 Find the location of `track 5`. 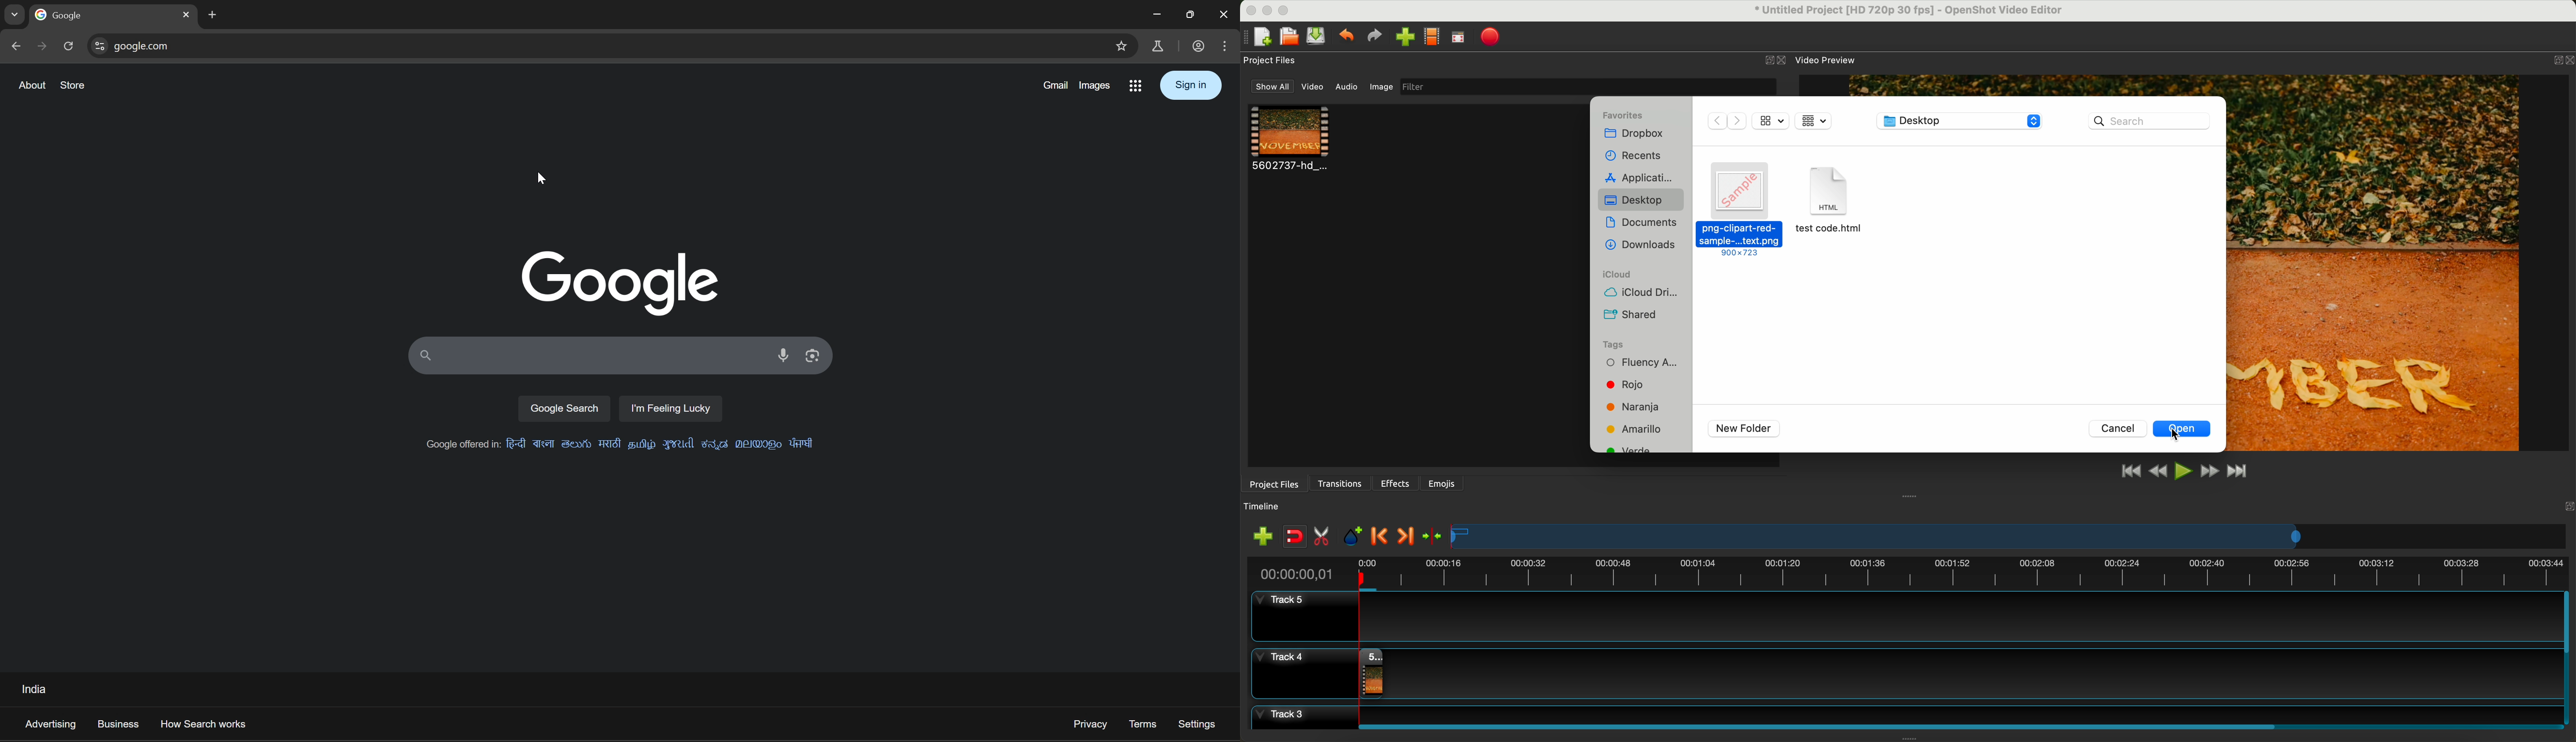

track 5 is located at coordinates (1901, 617).